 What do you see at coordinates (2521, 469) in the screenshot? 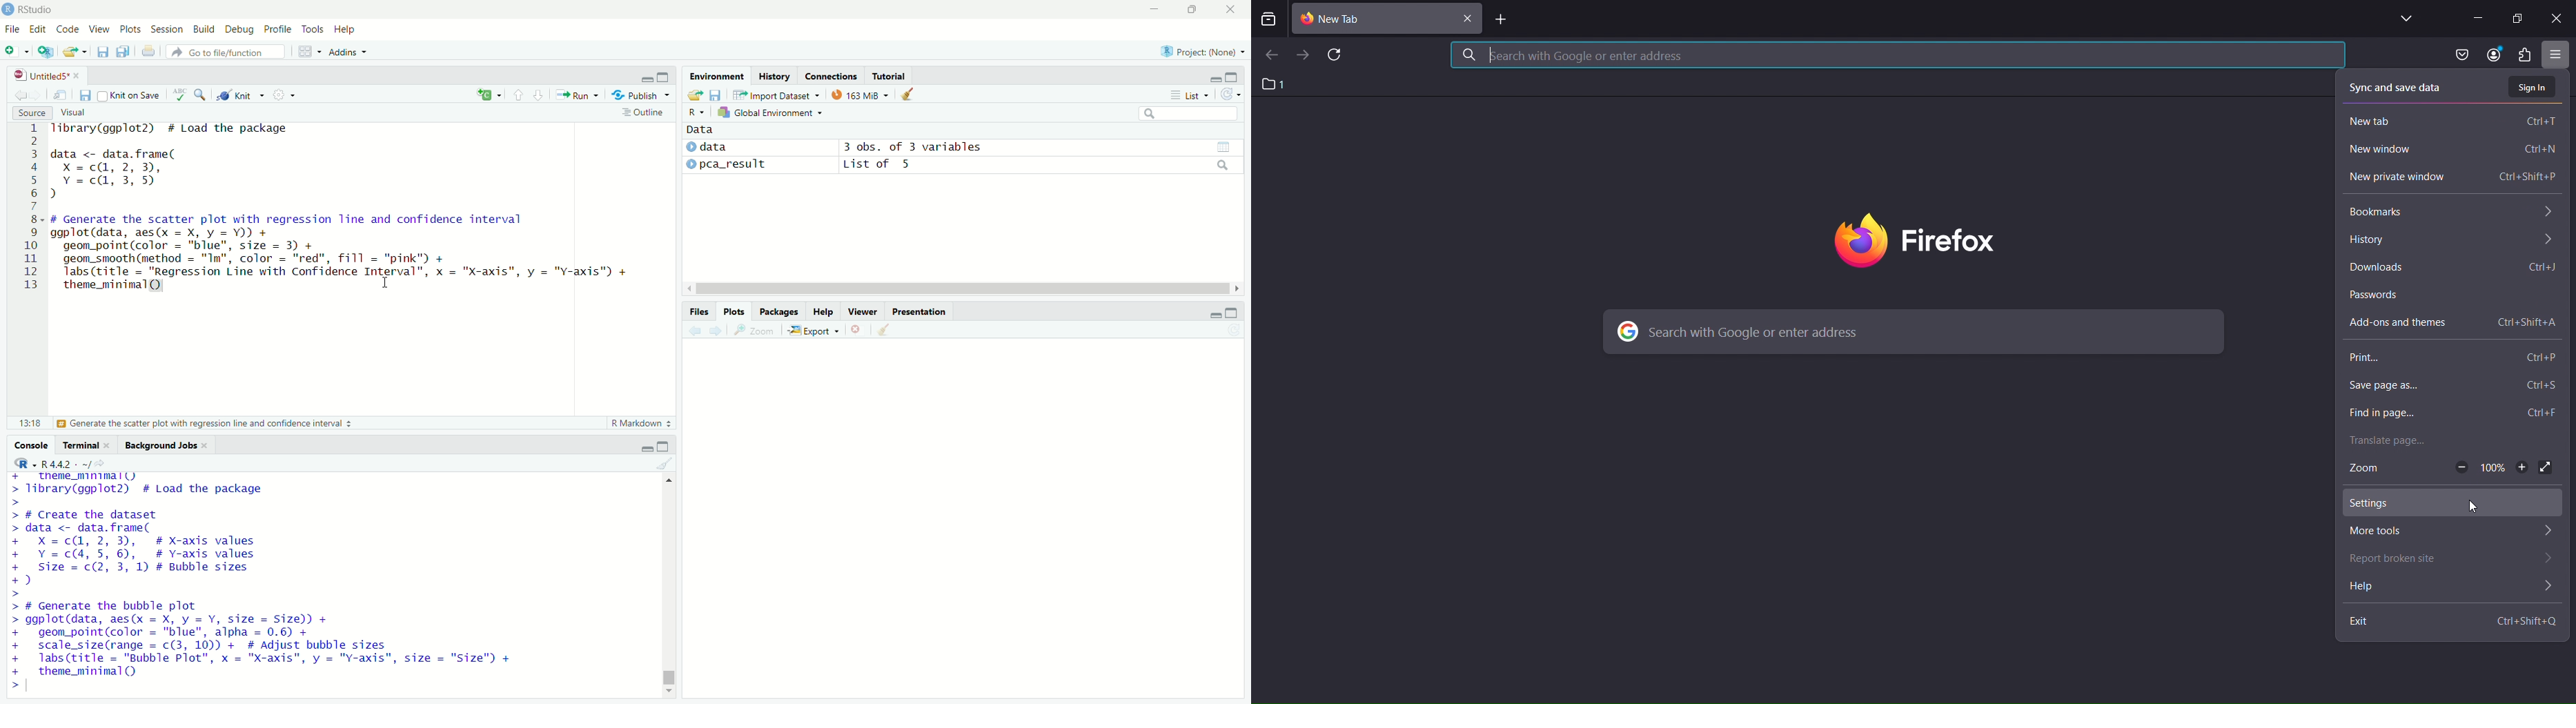
I see `zoom in` at bounding box center [2521, 469].